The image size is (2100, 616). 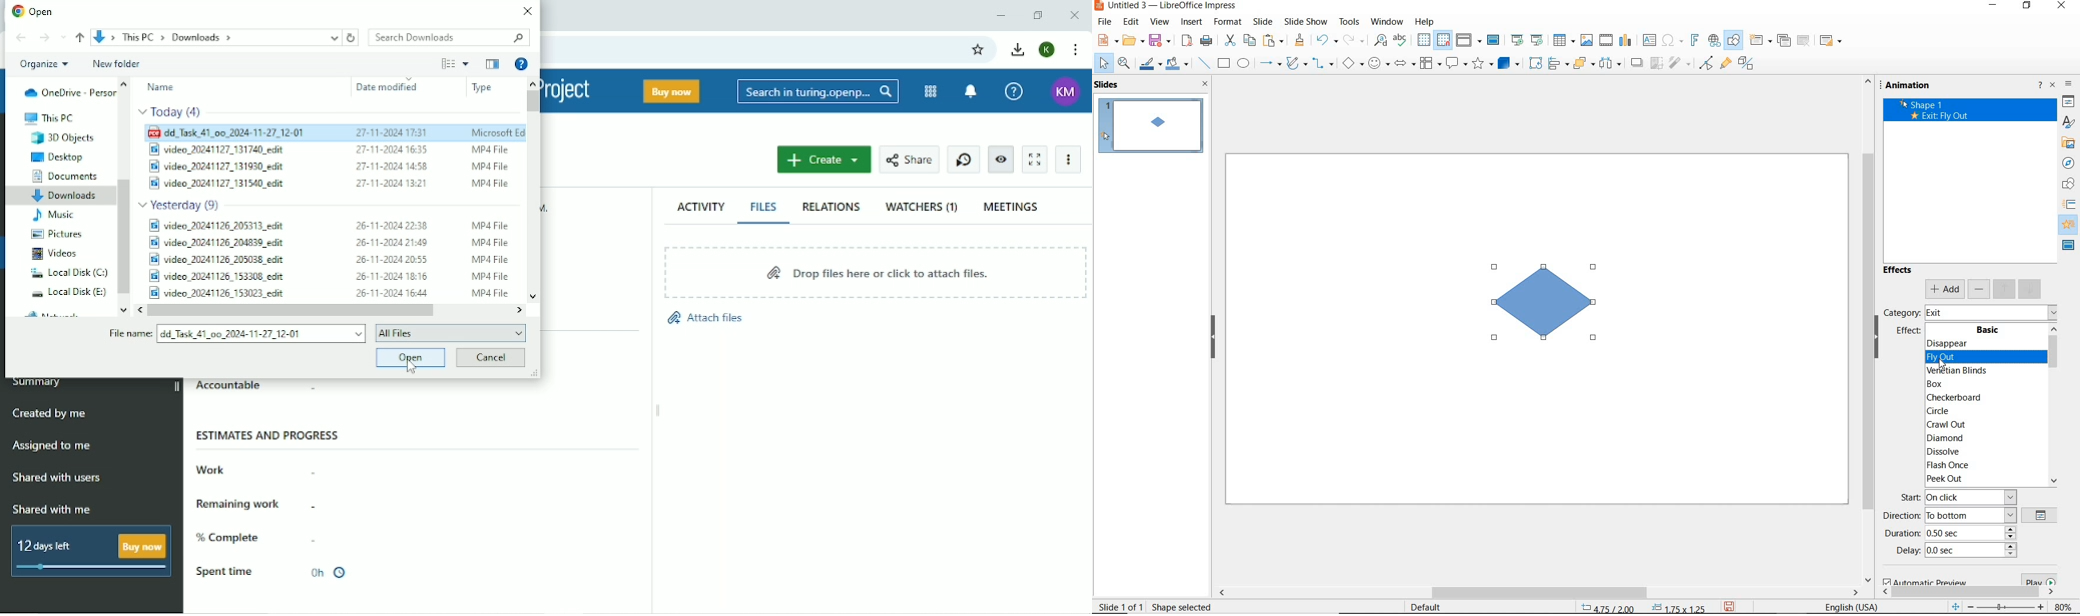 I want to click on Spent time, so click(x=225, y=572).